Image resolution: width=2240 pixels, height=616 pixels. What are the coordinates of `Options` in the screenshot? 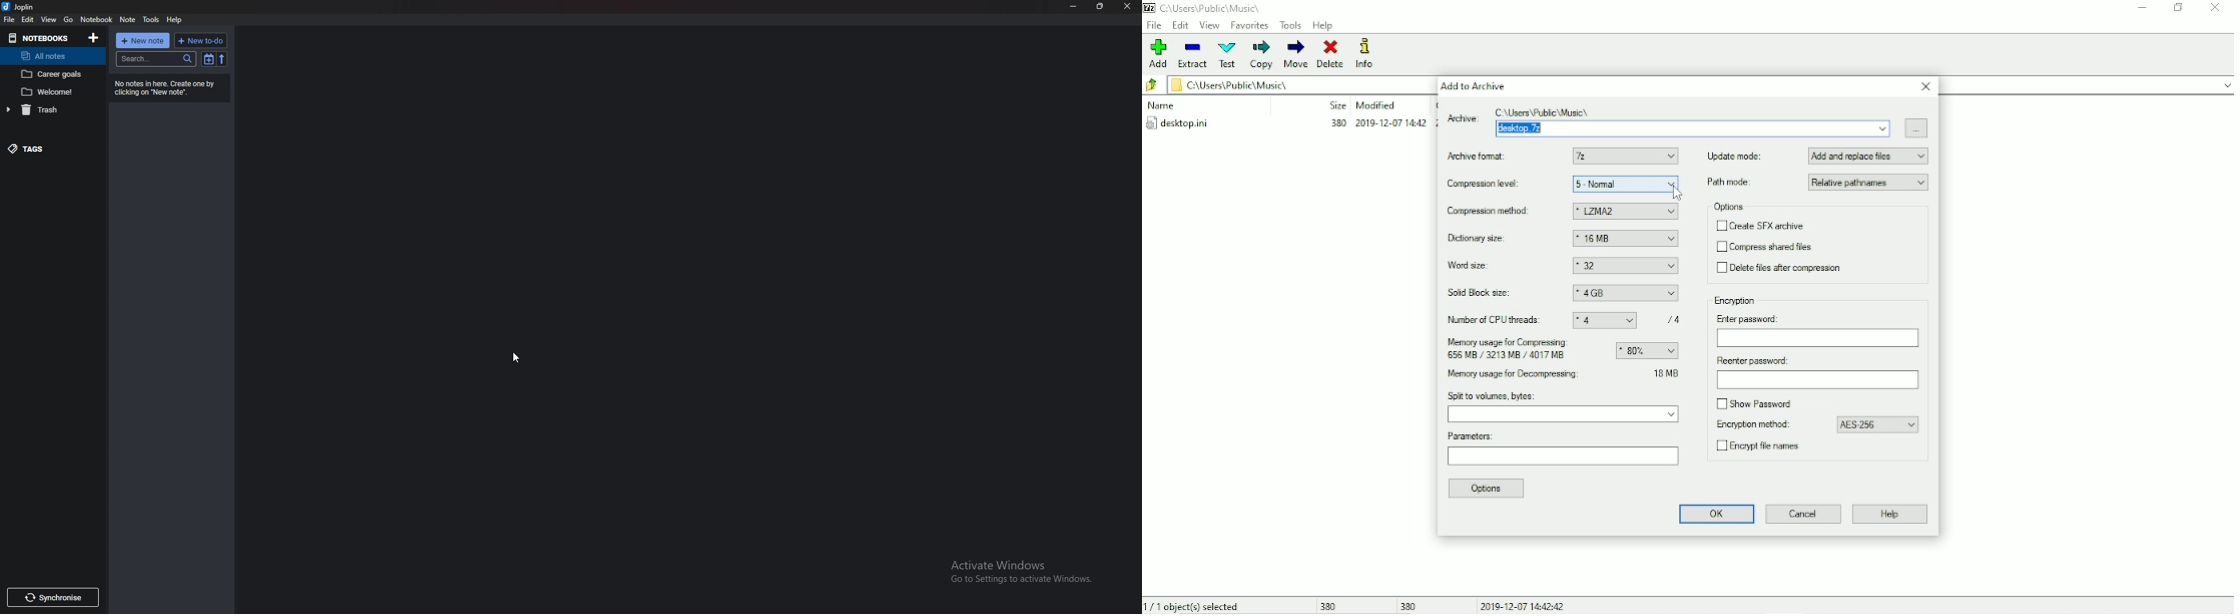 It's located at (1489, 489).